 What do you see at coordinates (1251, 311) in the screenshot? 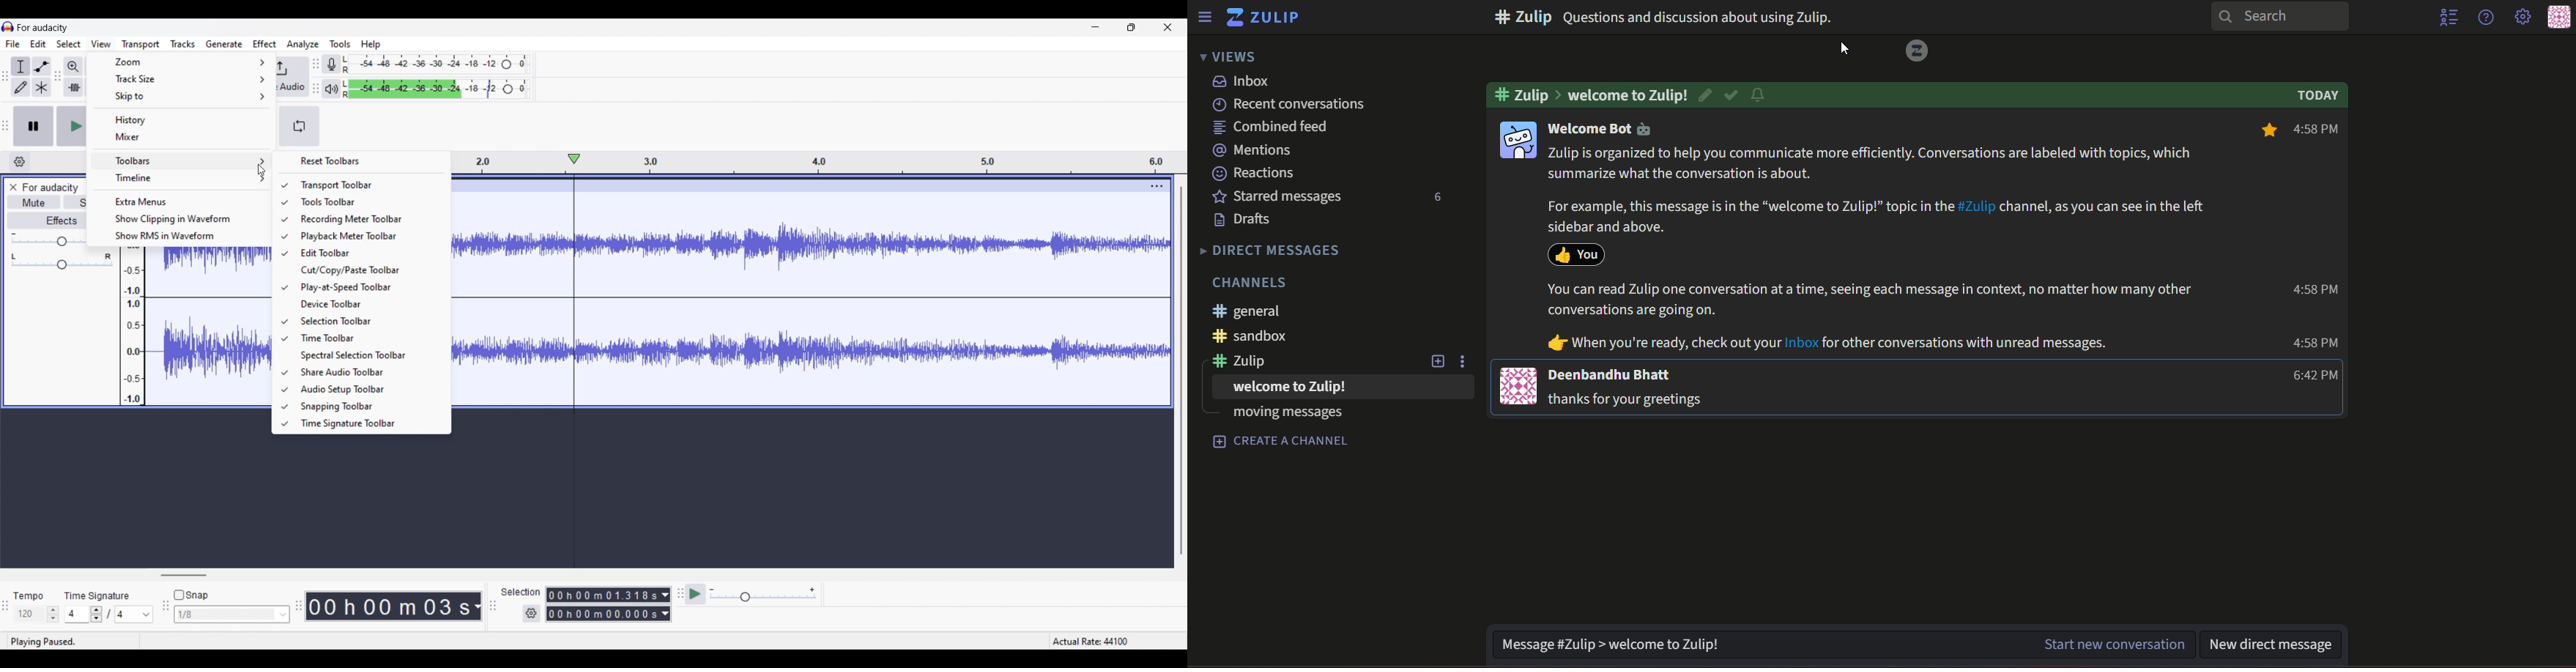
I see `#general` at bounding box center [1251, 311].